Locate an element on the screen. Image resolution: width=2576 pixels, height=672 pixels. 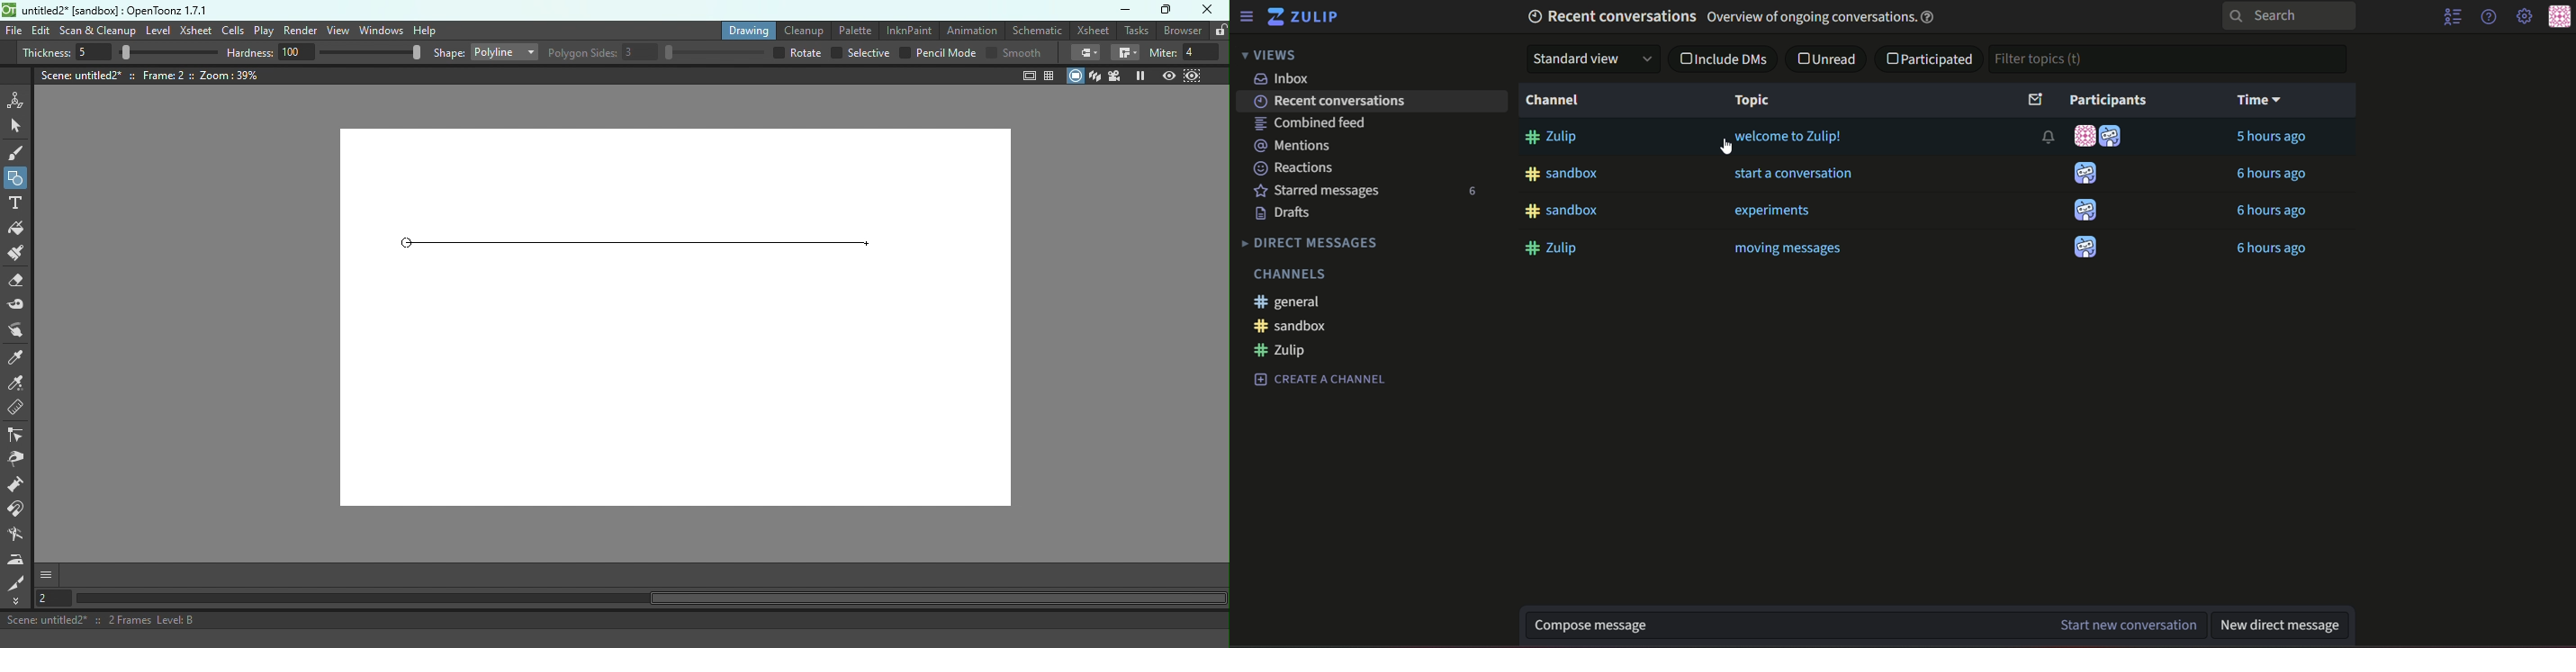
#sandbox is located at coordinates (1563, 211).